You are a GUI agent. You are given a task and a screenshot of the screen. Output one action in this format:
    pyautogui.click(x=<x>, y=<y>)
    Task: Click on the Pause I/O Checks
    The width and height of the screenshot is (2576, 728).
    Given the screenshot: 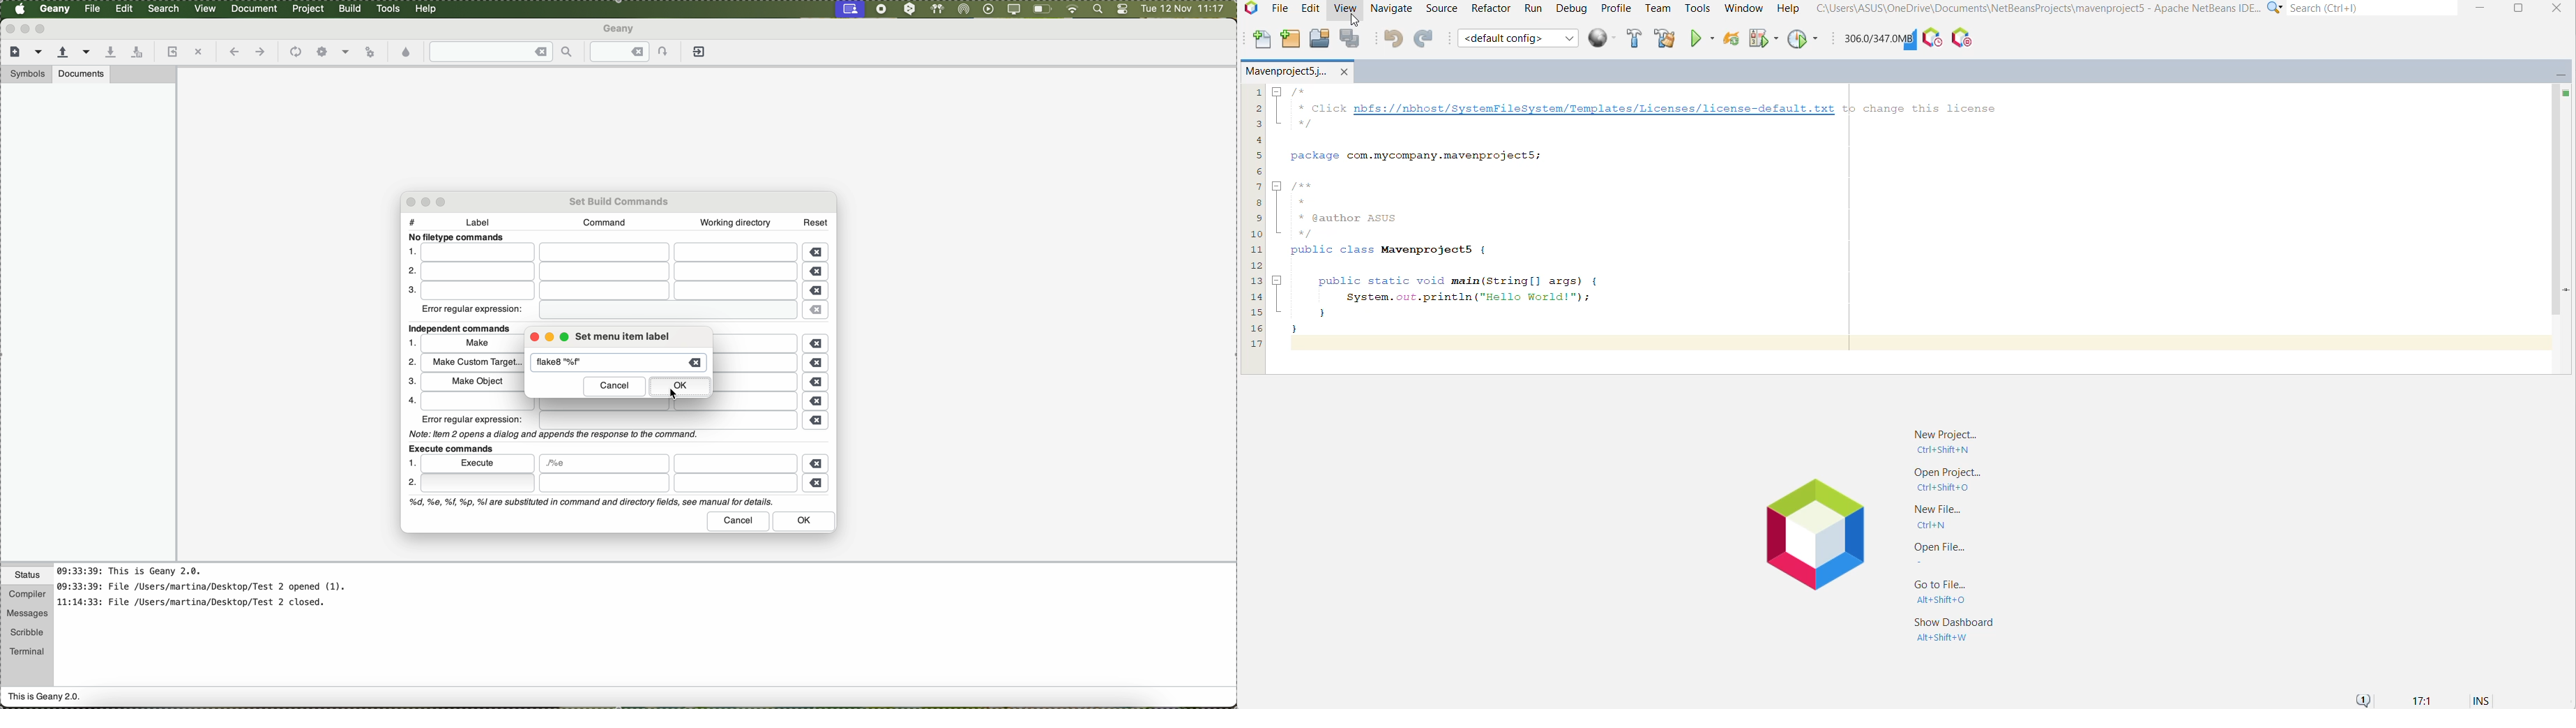 What is the action you would take?
    pyautogui.click(x=1962, y=39)
    